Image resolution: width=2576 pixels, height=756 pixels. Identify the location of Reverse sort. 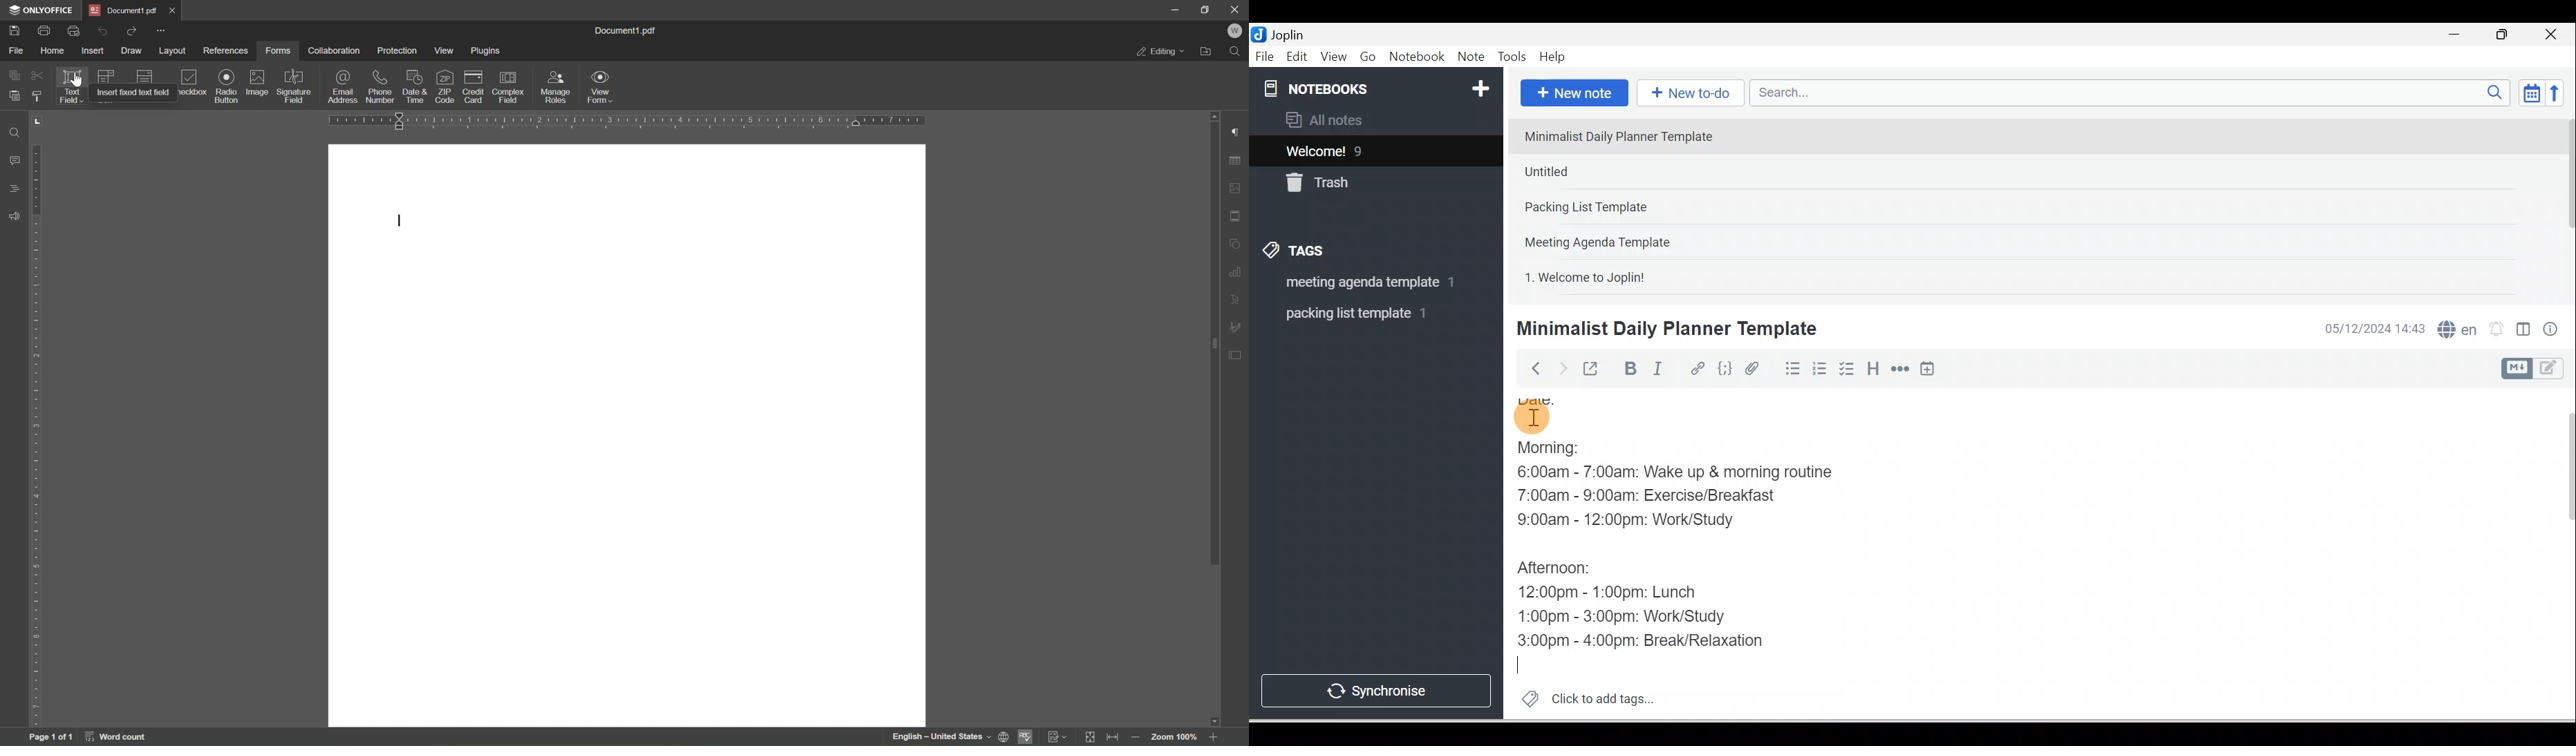
(2559, 93).